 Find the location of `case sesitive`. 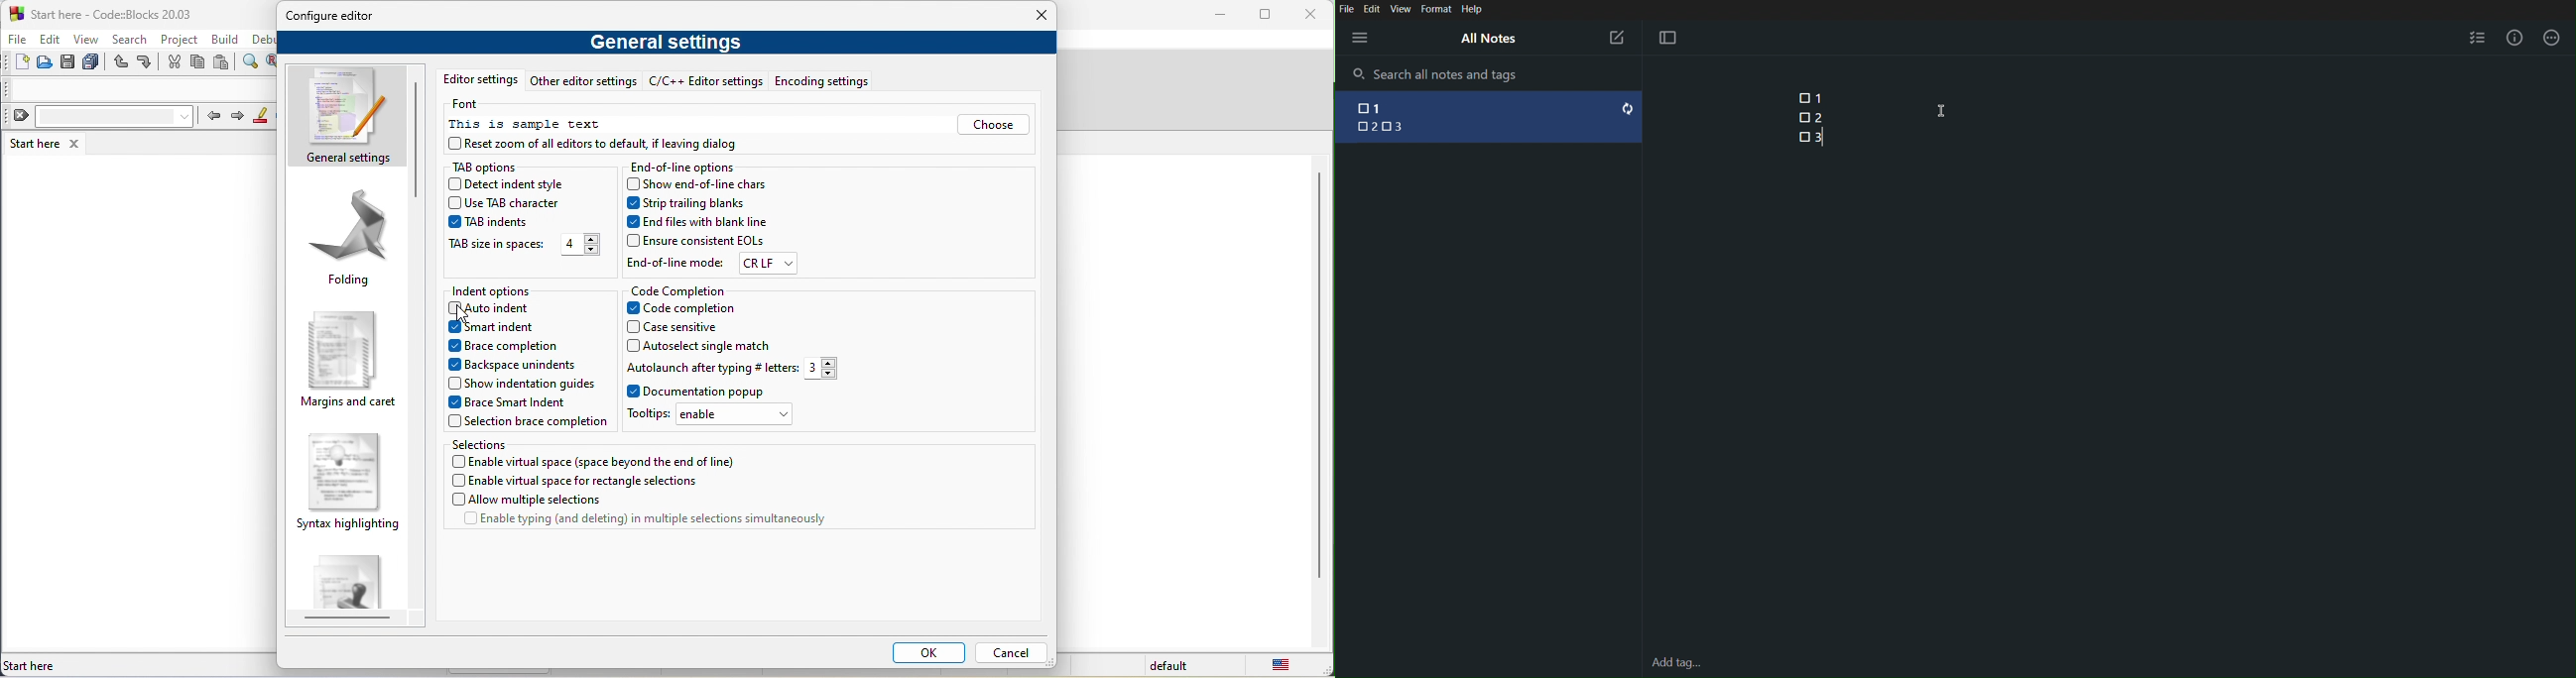

case sesitive is located at coordinates (690, 330).